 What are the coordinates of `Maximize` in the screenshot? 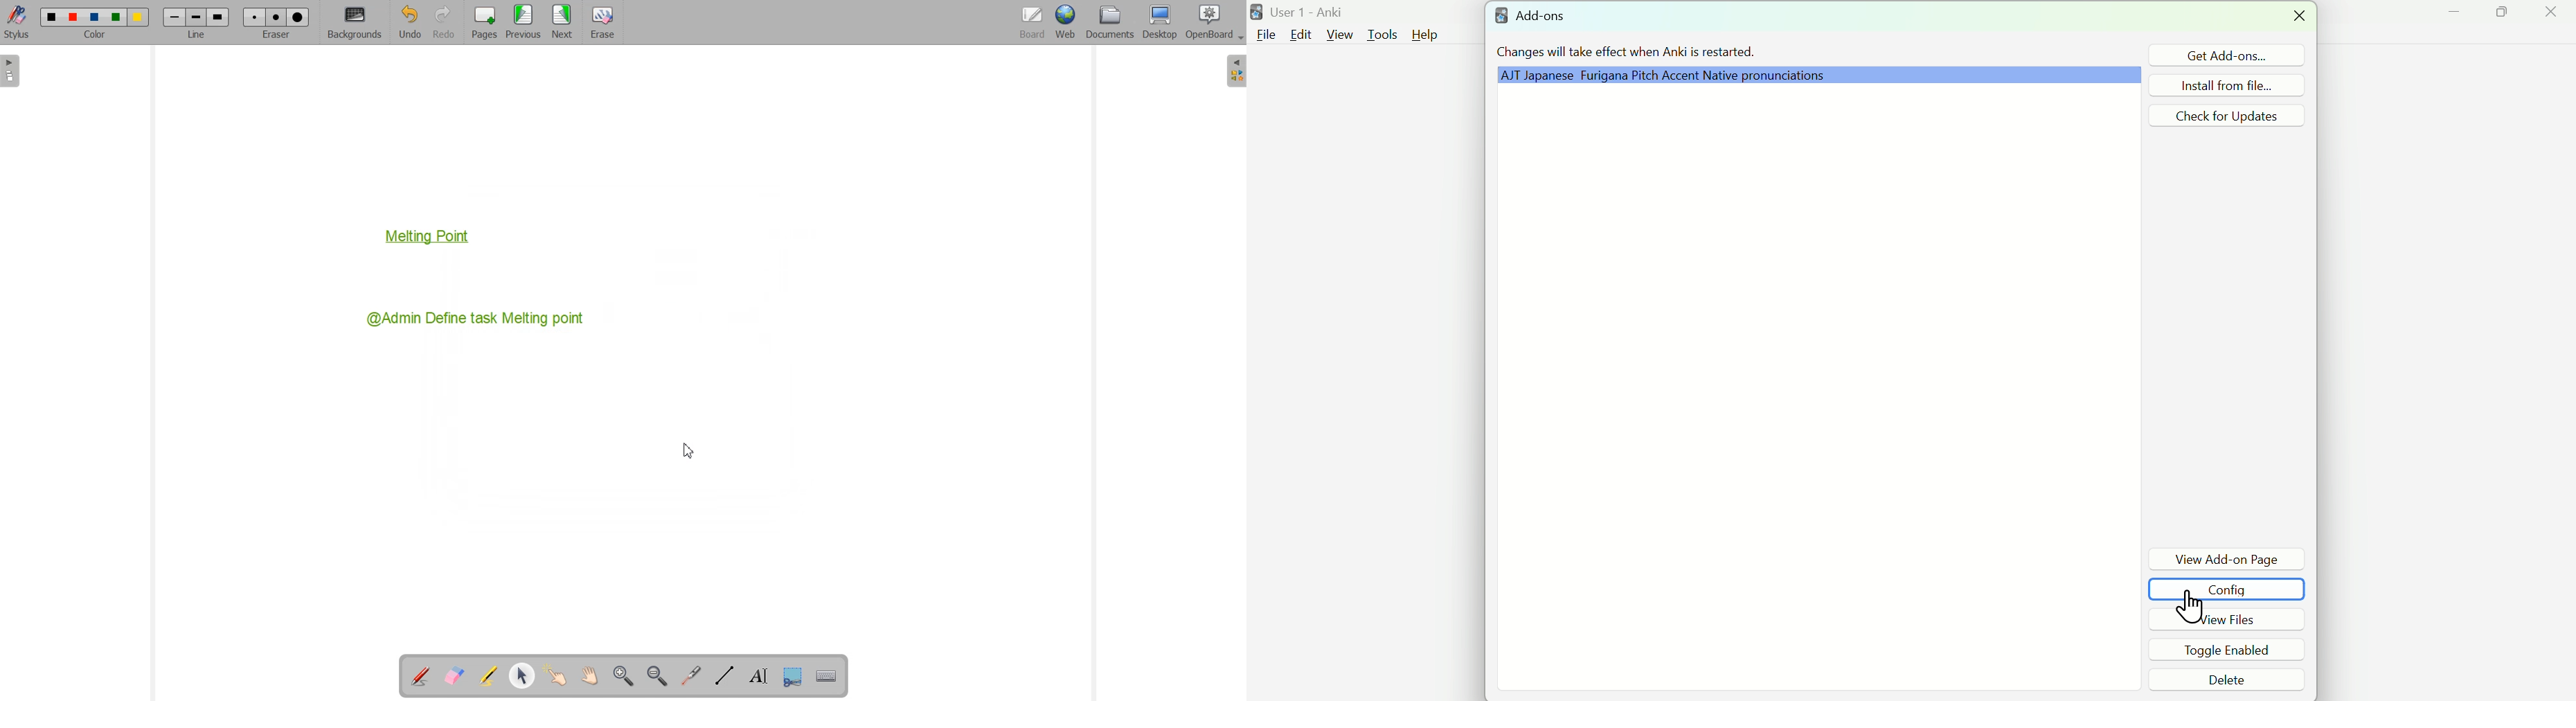 It's located at (2507, 17).